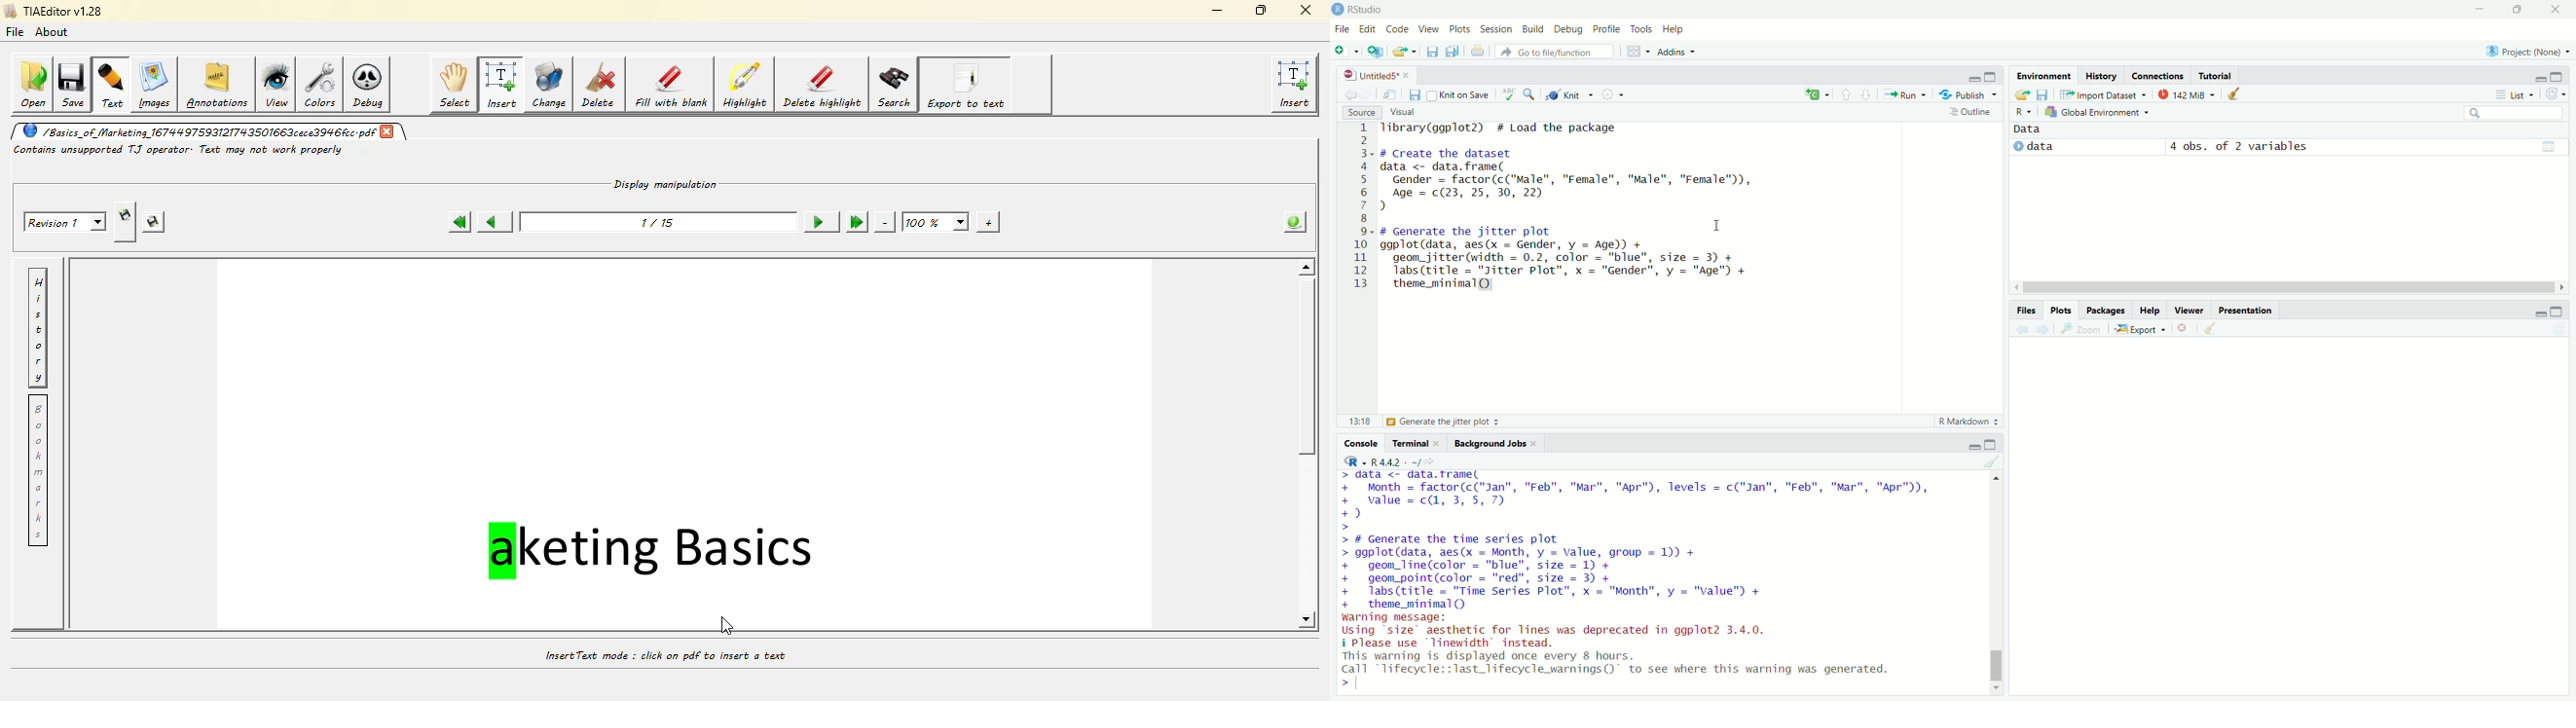  Describe the element at coordinates (2478, 8) in the screenshot. I see `minimize` at that location.